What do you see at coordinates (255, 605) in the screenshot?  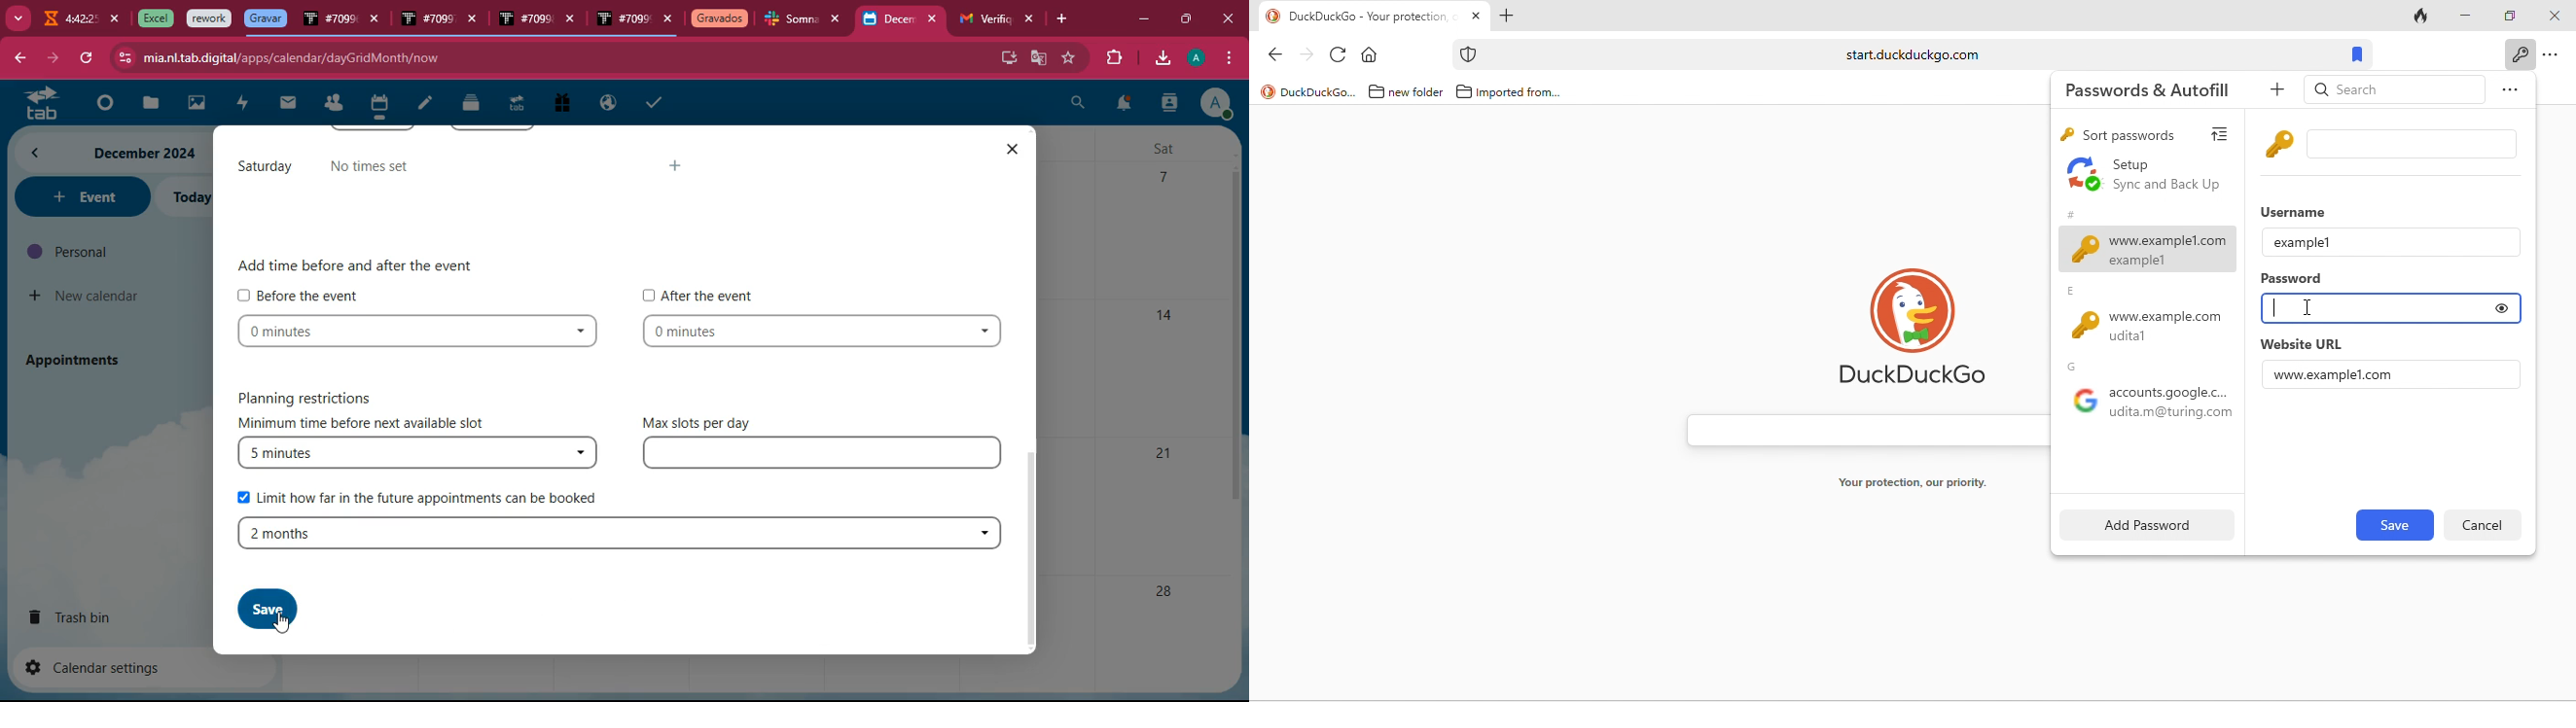 I see `save` at bounding box center [255, 605].